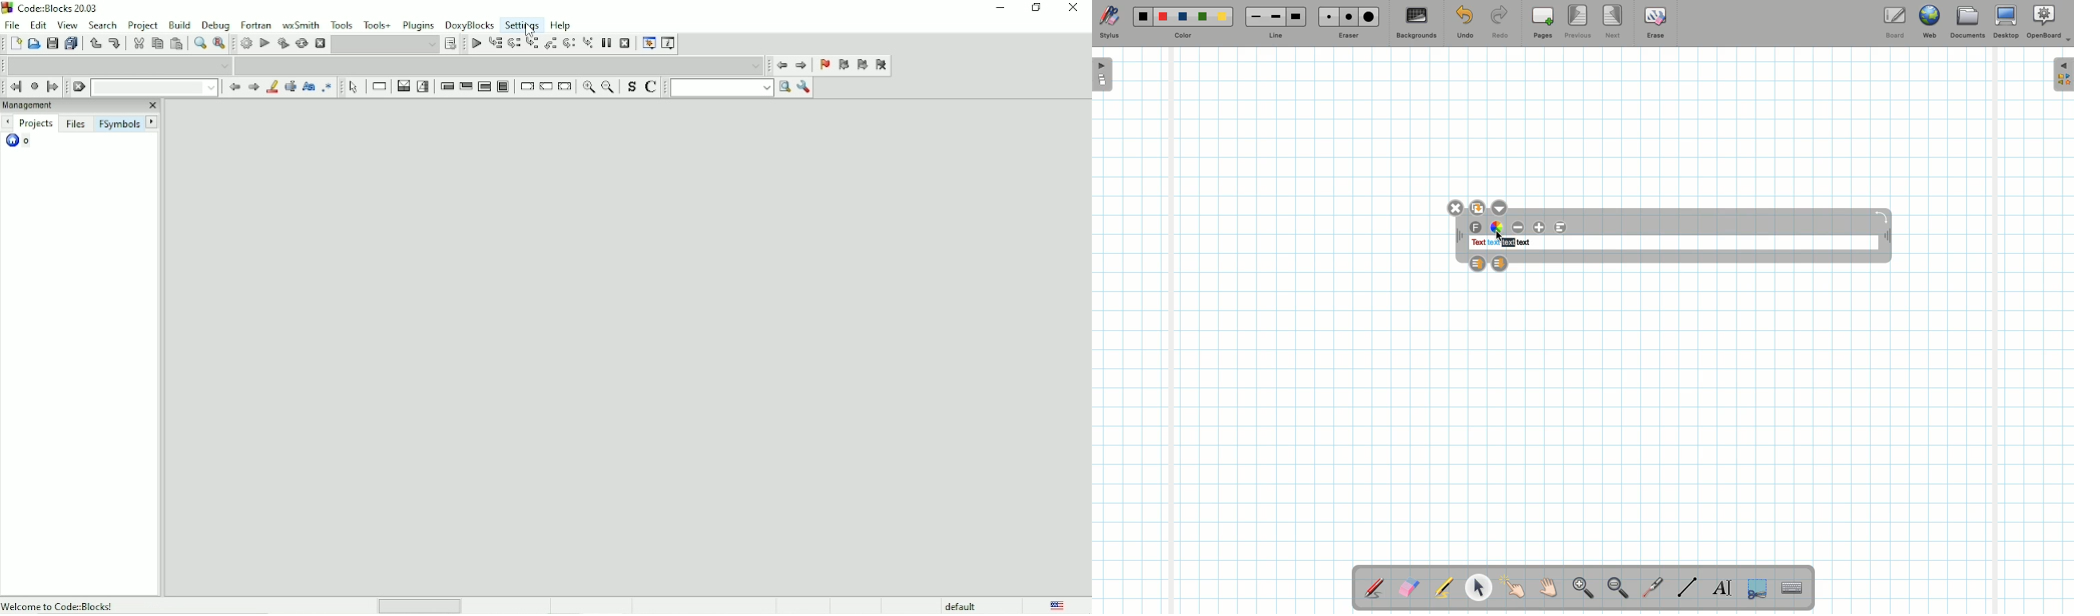 The height and width of the screenshot is (616, 2100). Describe the element at coordinates (964, 605) in the screenshot. I see `default` at that location.